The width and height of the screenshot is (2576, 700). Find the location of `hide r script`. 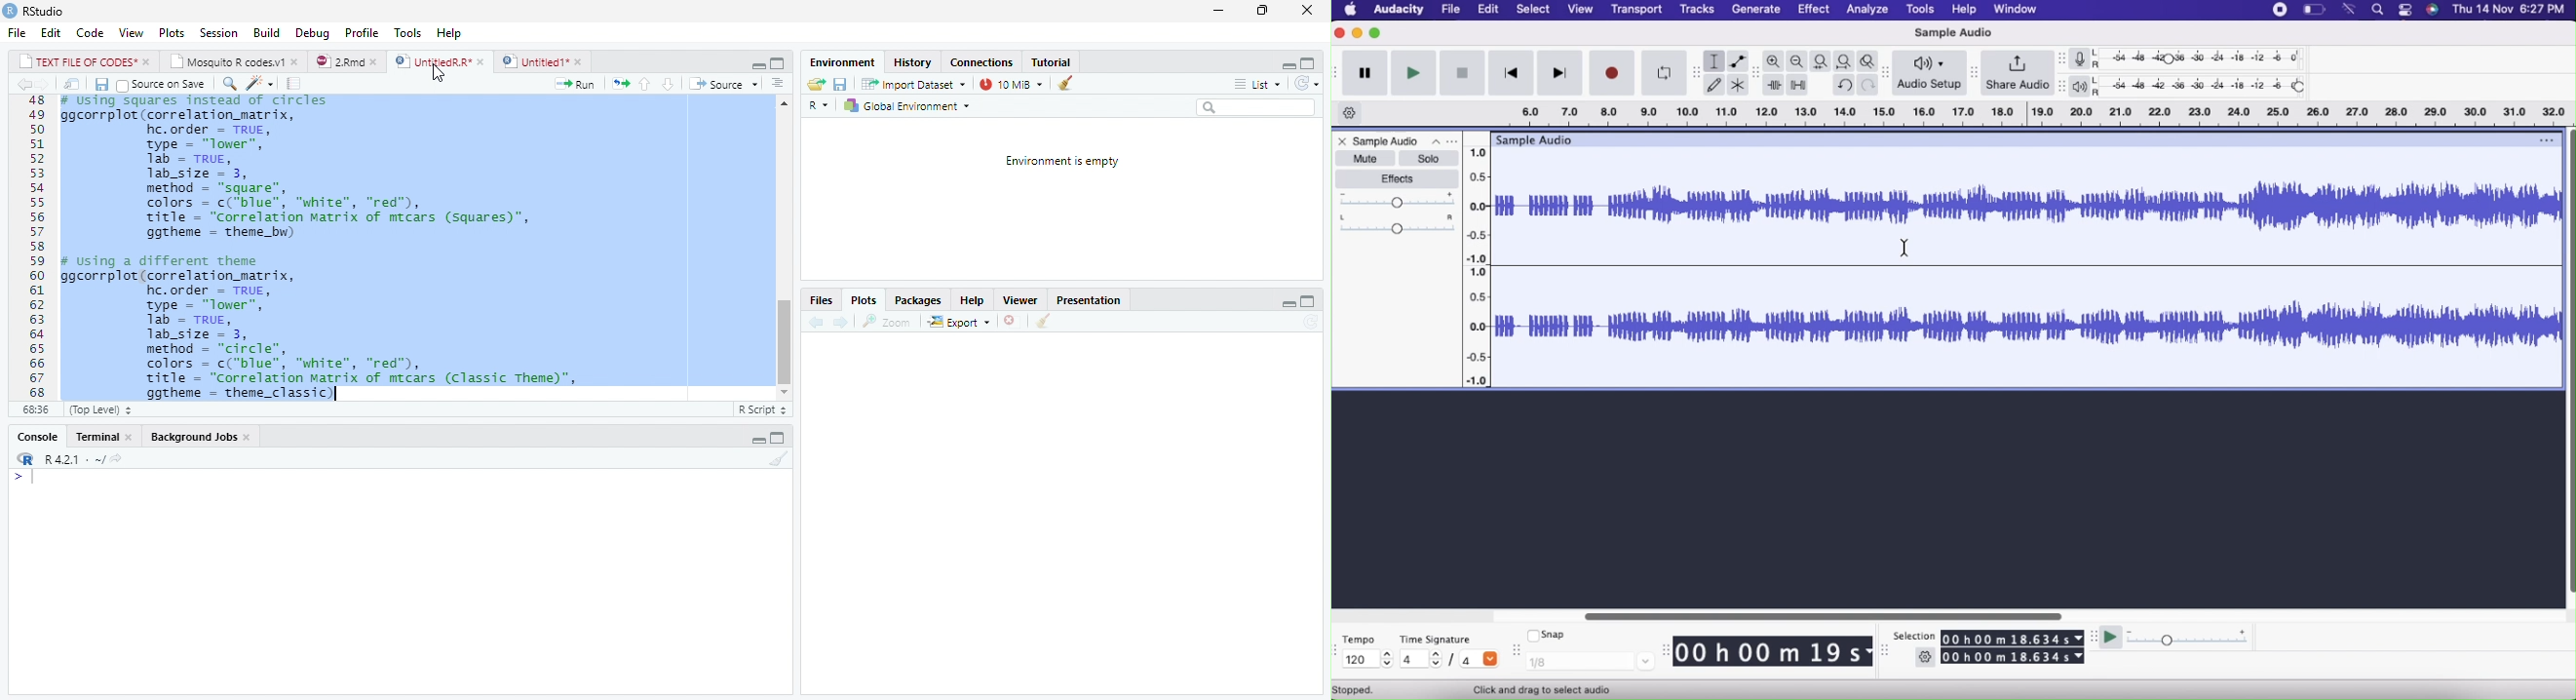

hide r script is located at coordinates (755, 65).